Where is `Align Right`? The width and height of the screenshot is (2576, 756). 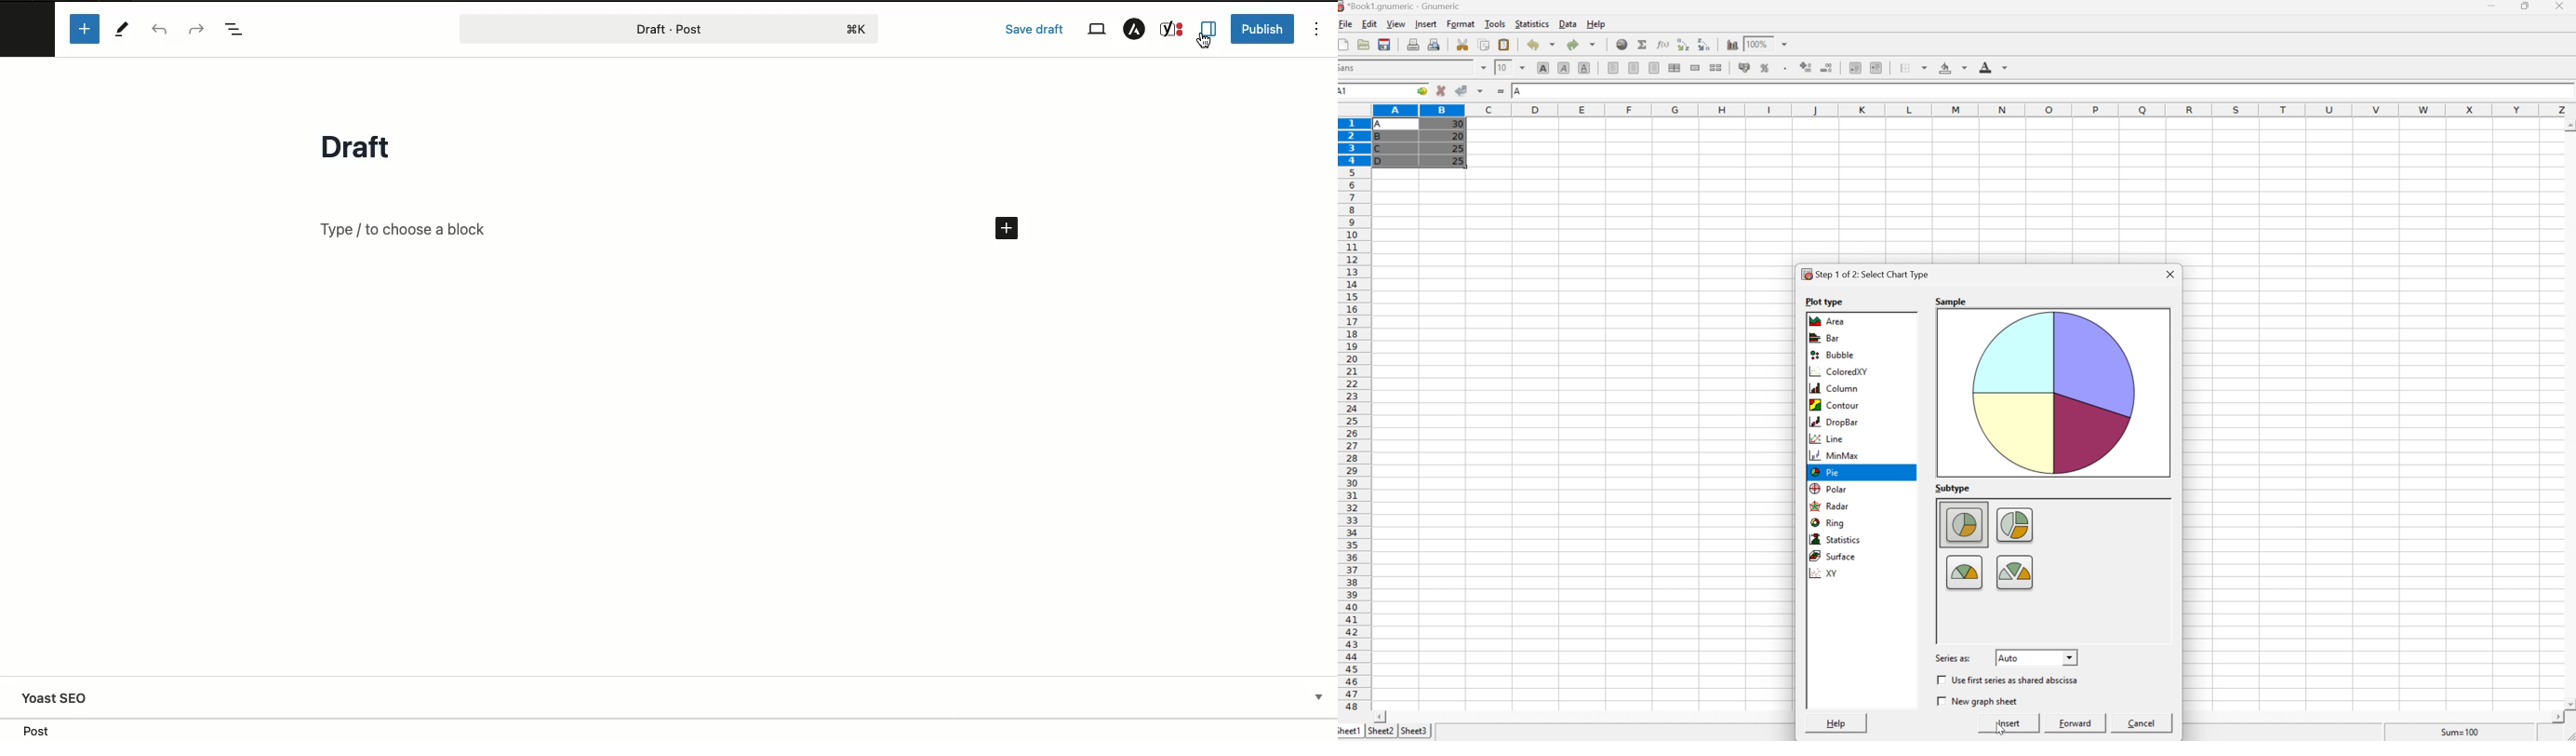 Align Right is located at coordinates (1655, 68).